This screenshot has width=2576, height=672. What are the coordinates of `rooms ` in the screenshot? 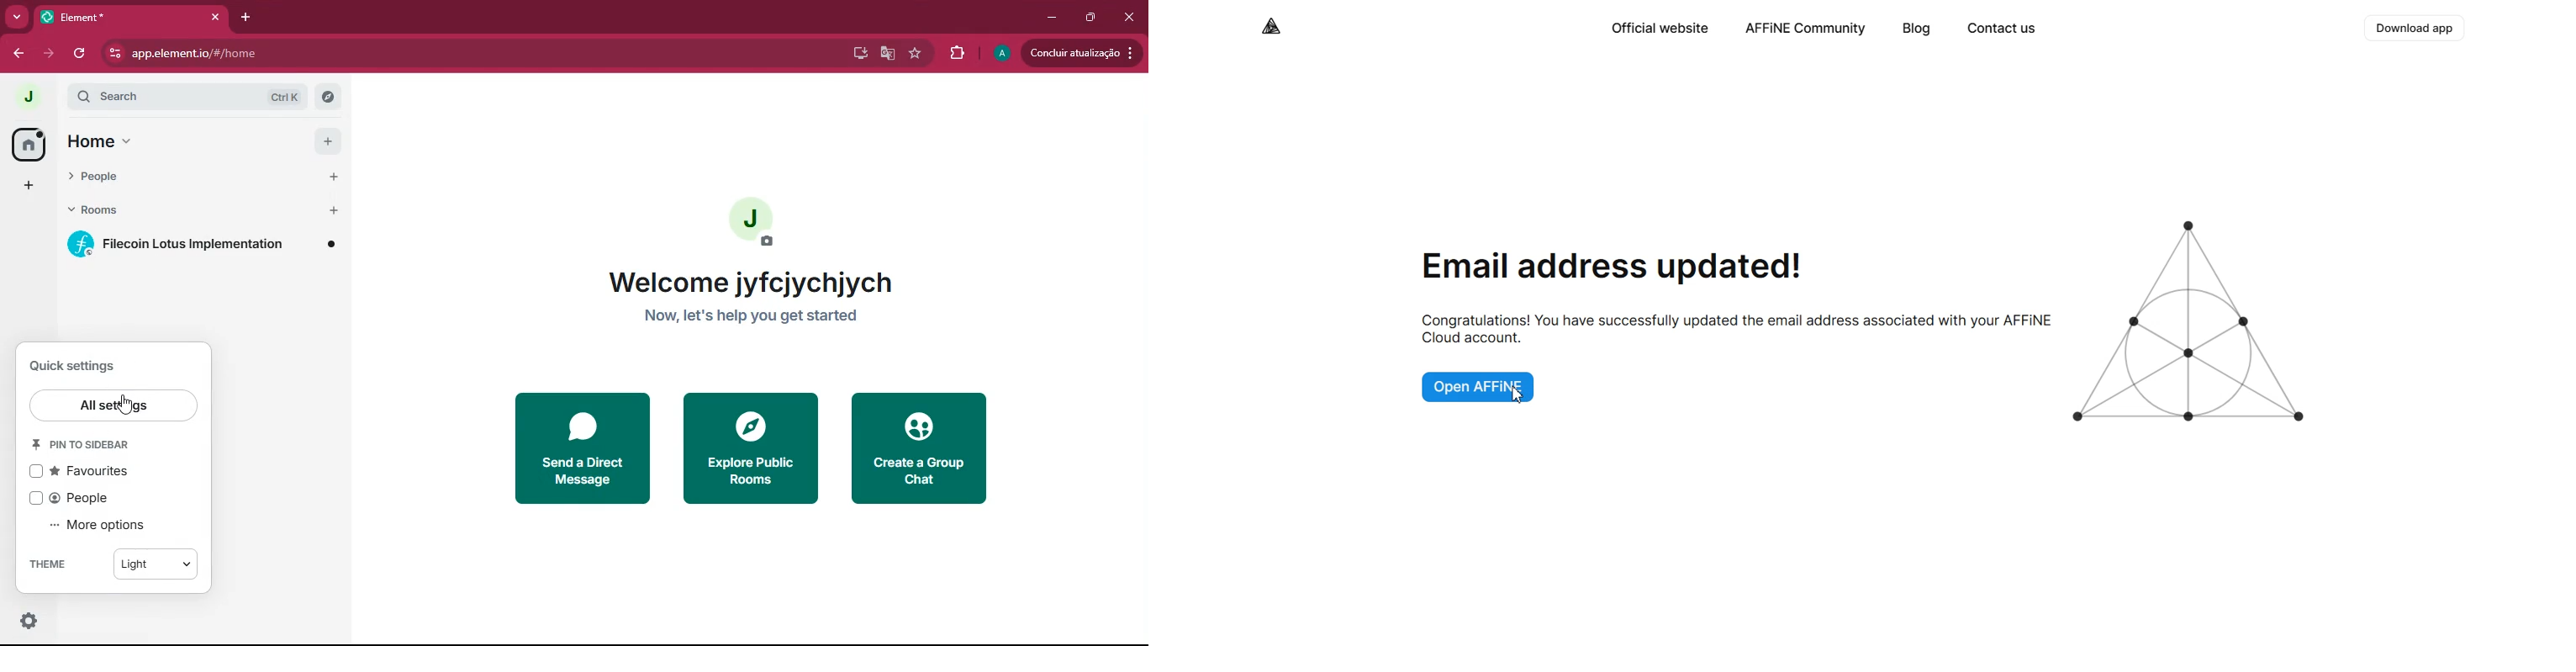 It's located at (165, 214).